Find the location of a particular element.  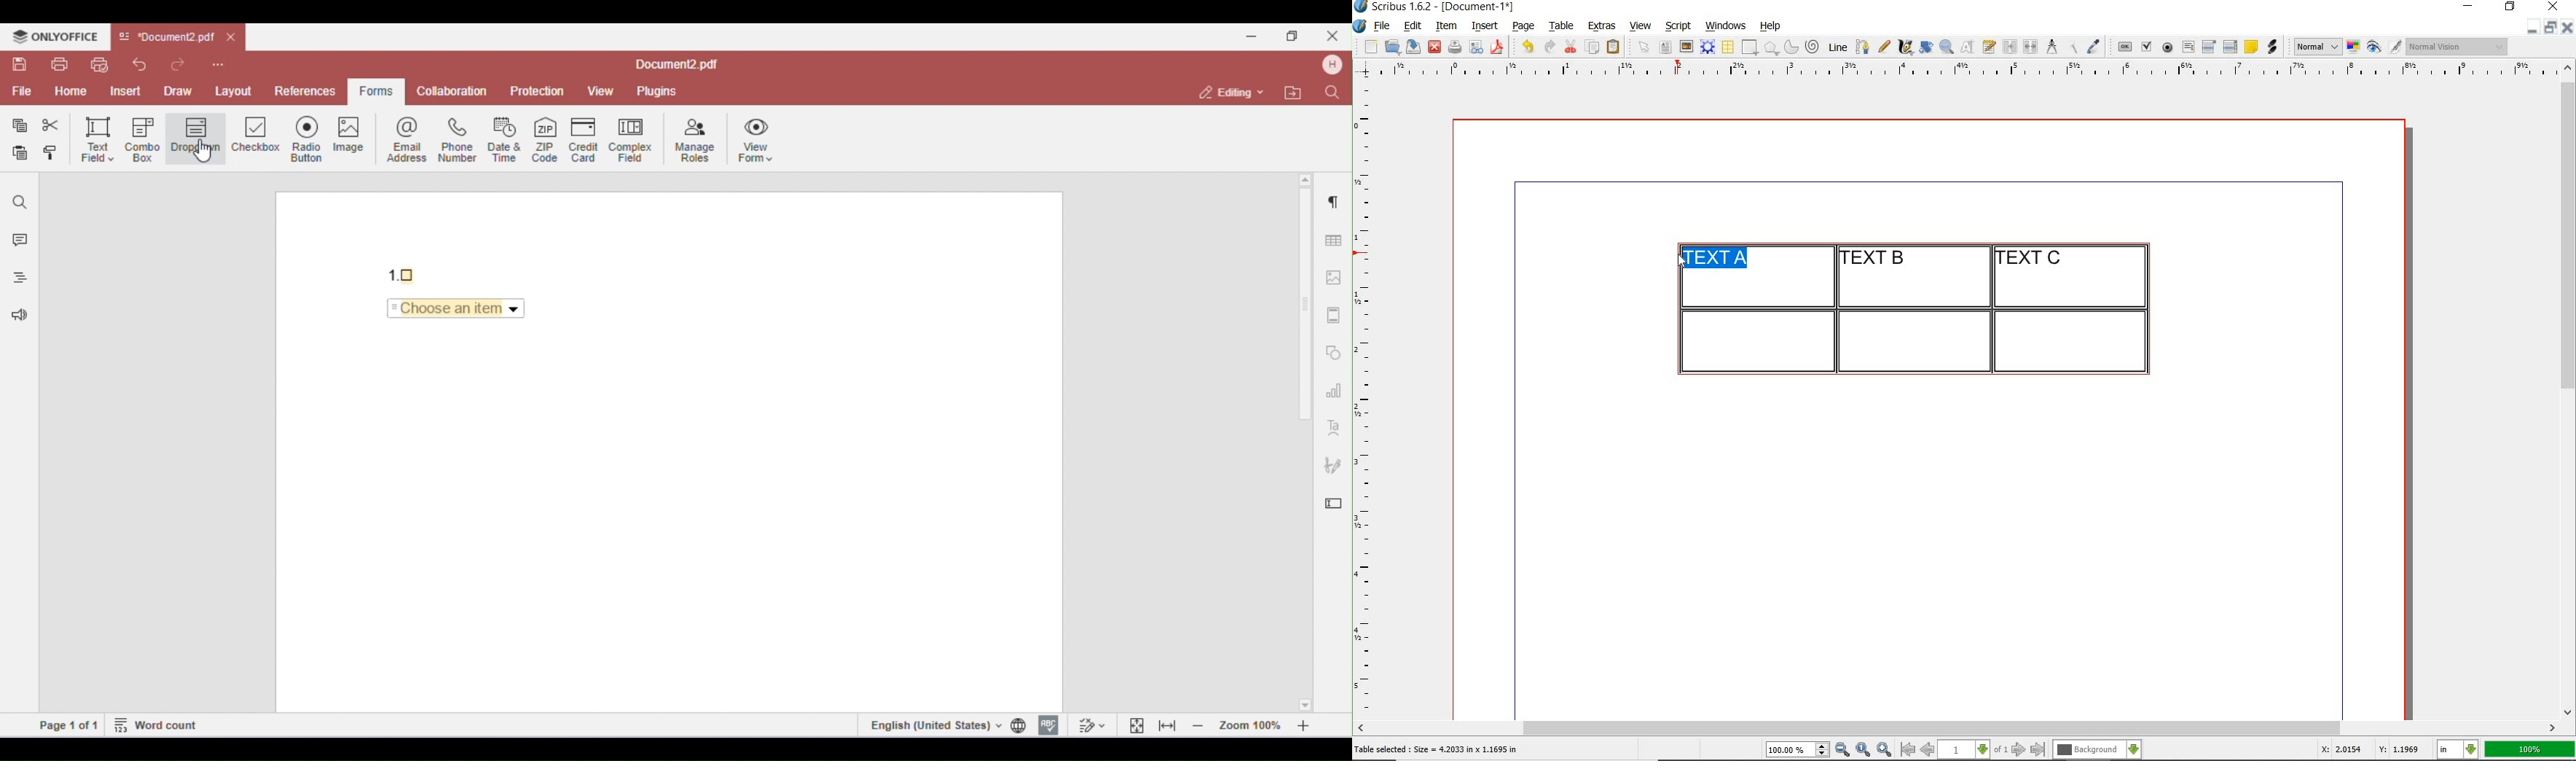

scrollbar is located at coordinates (1957, 730).